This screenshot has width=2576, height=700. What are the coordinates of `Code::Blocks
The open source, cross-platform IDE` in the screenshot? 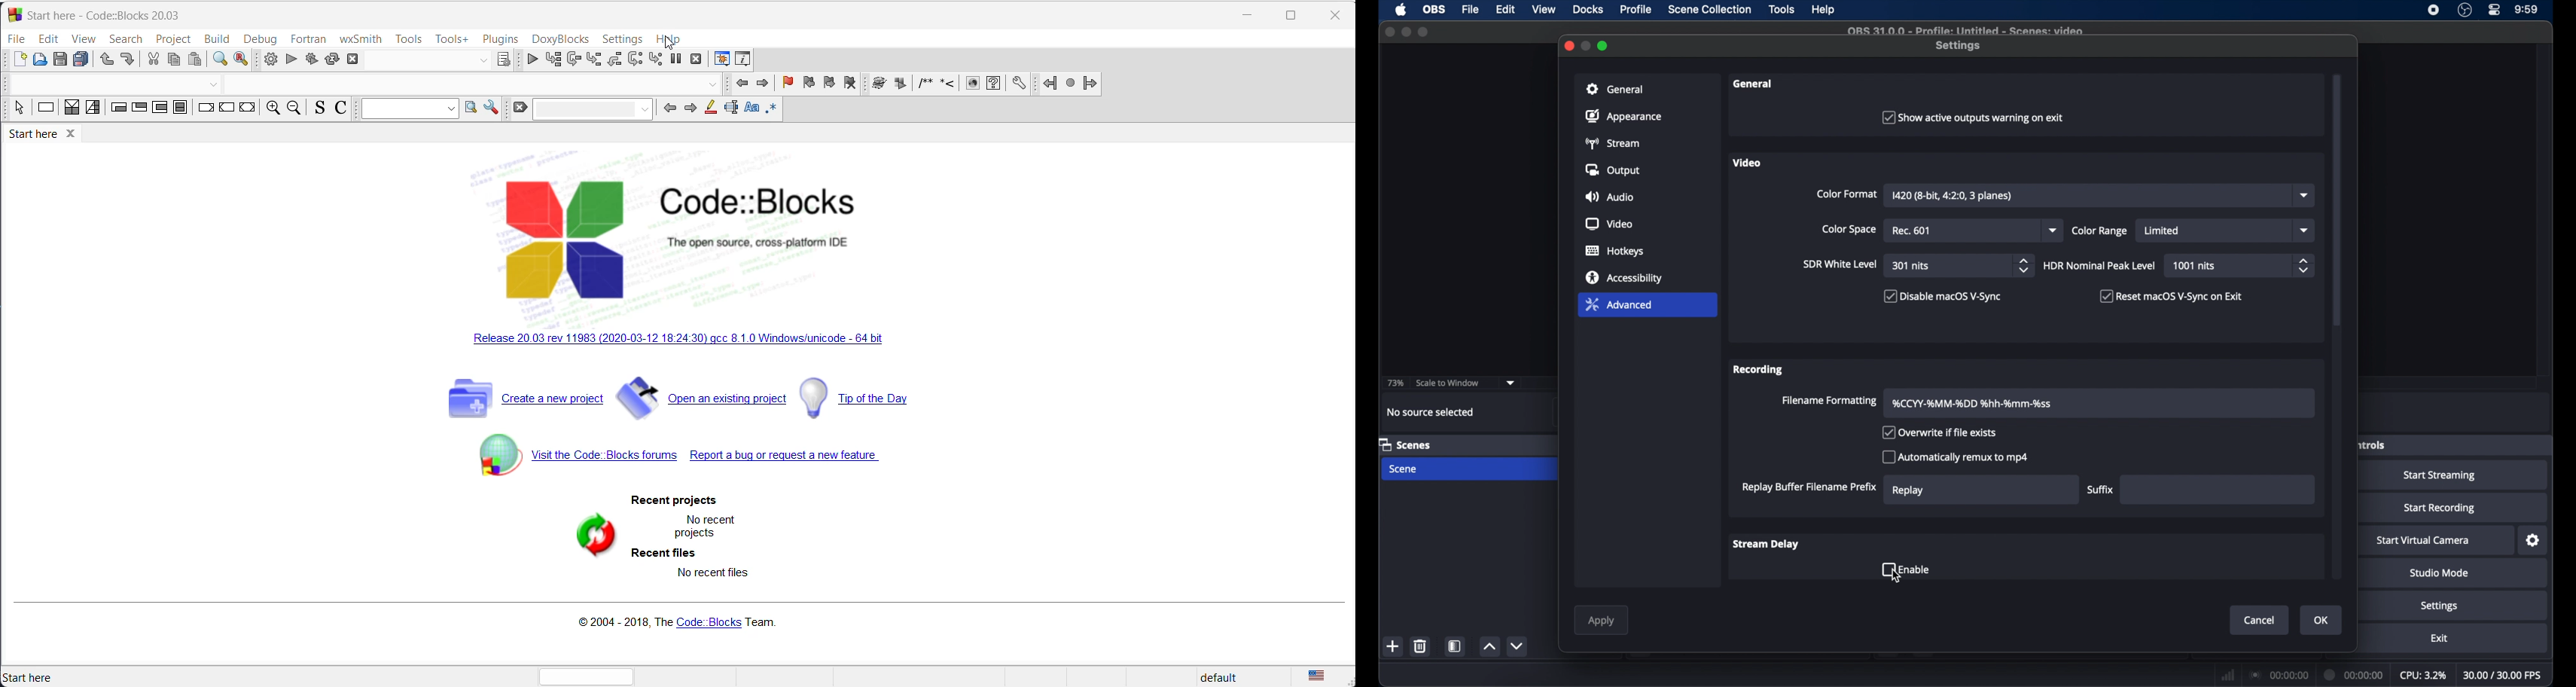 It's located at (675, 242).